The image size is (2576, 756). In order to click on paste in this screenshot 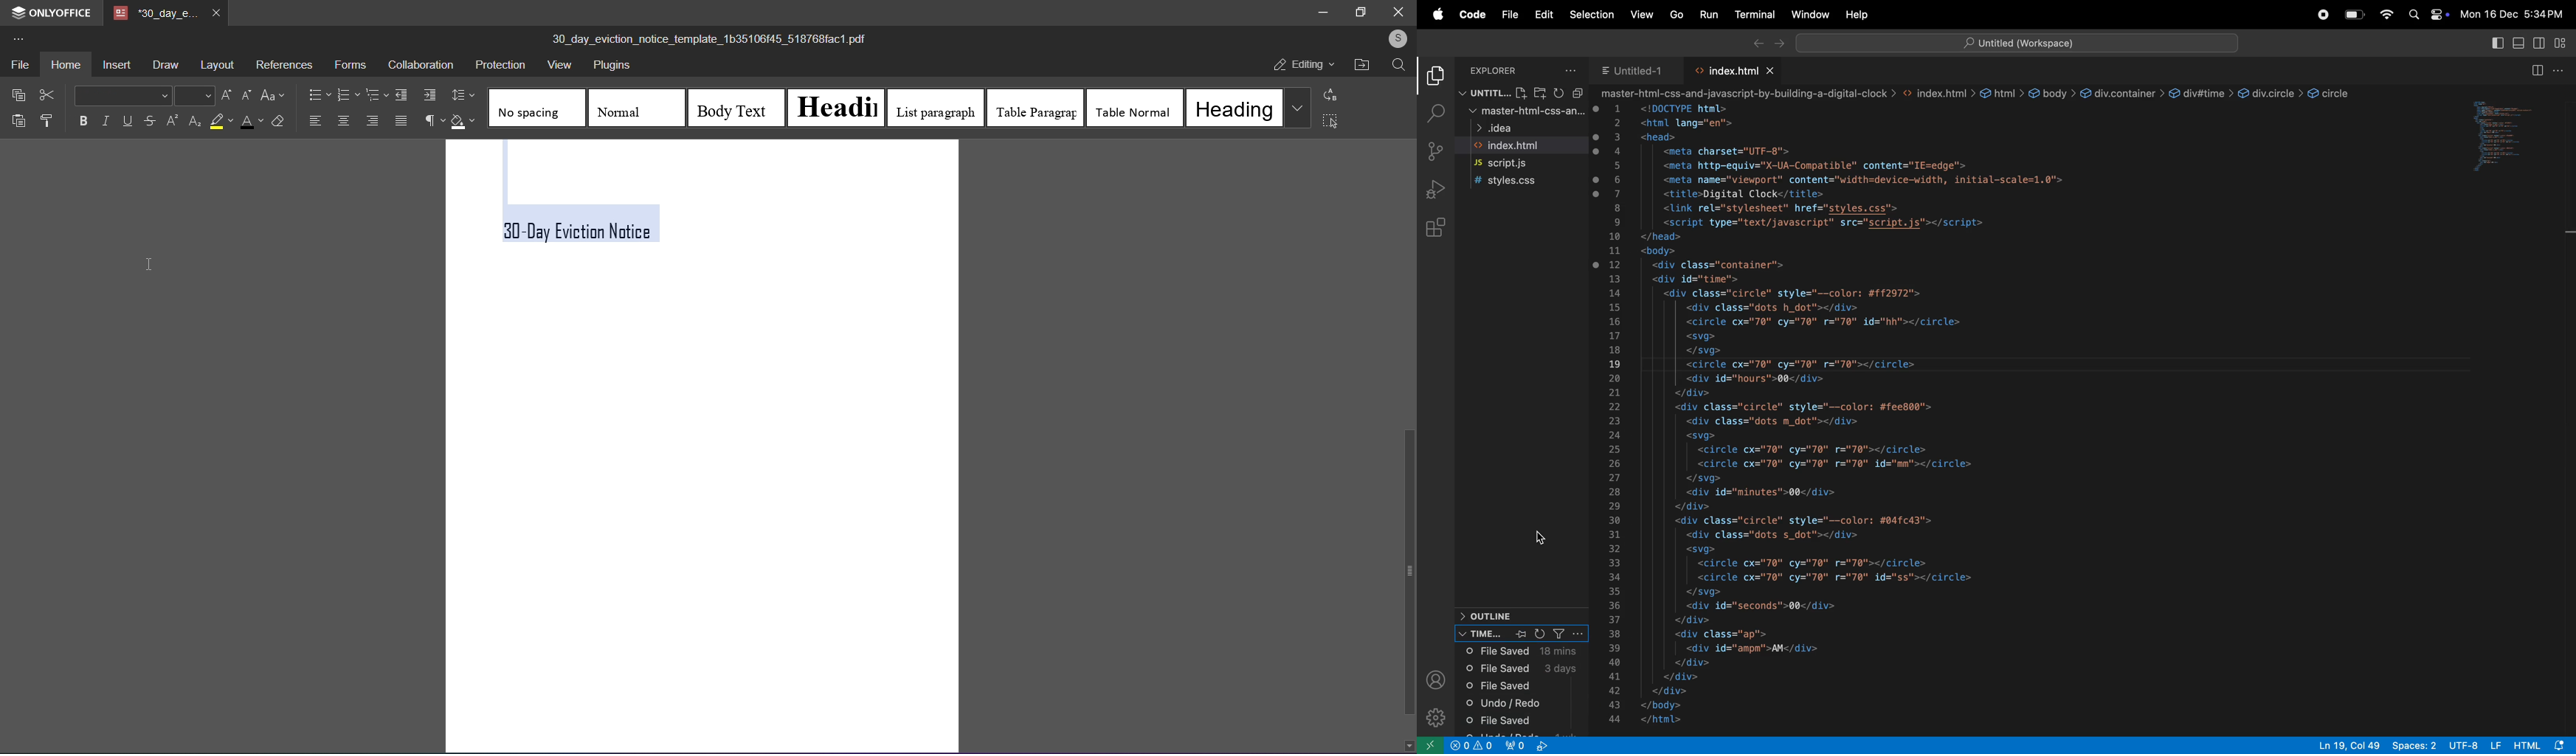, I will do `click(18, 119)`.